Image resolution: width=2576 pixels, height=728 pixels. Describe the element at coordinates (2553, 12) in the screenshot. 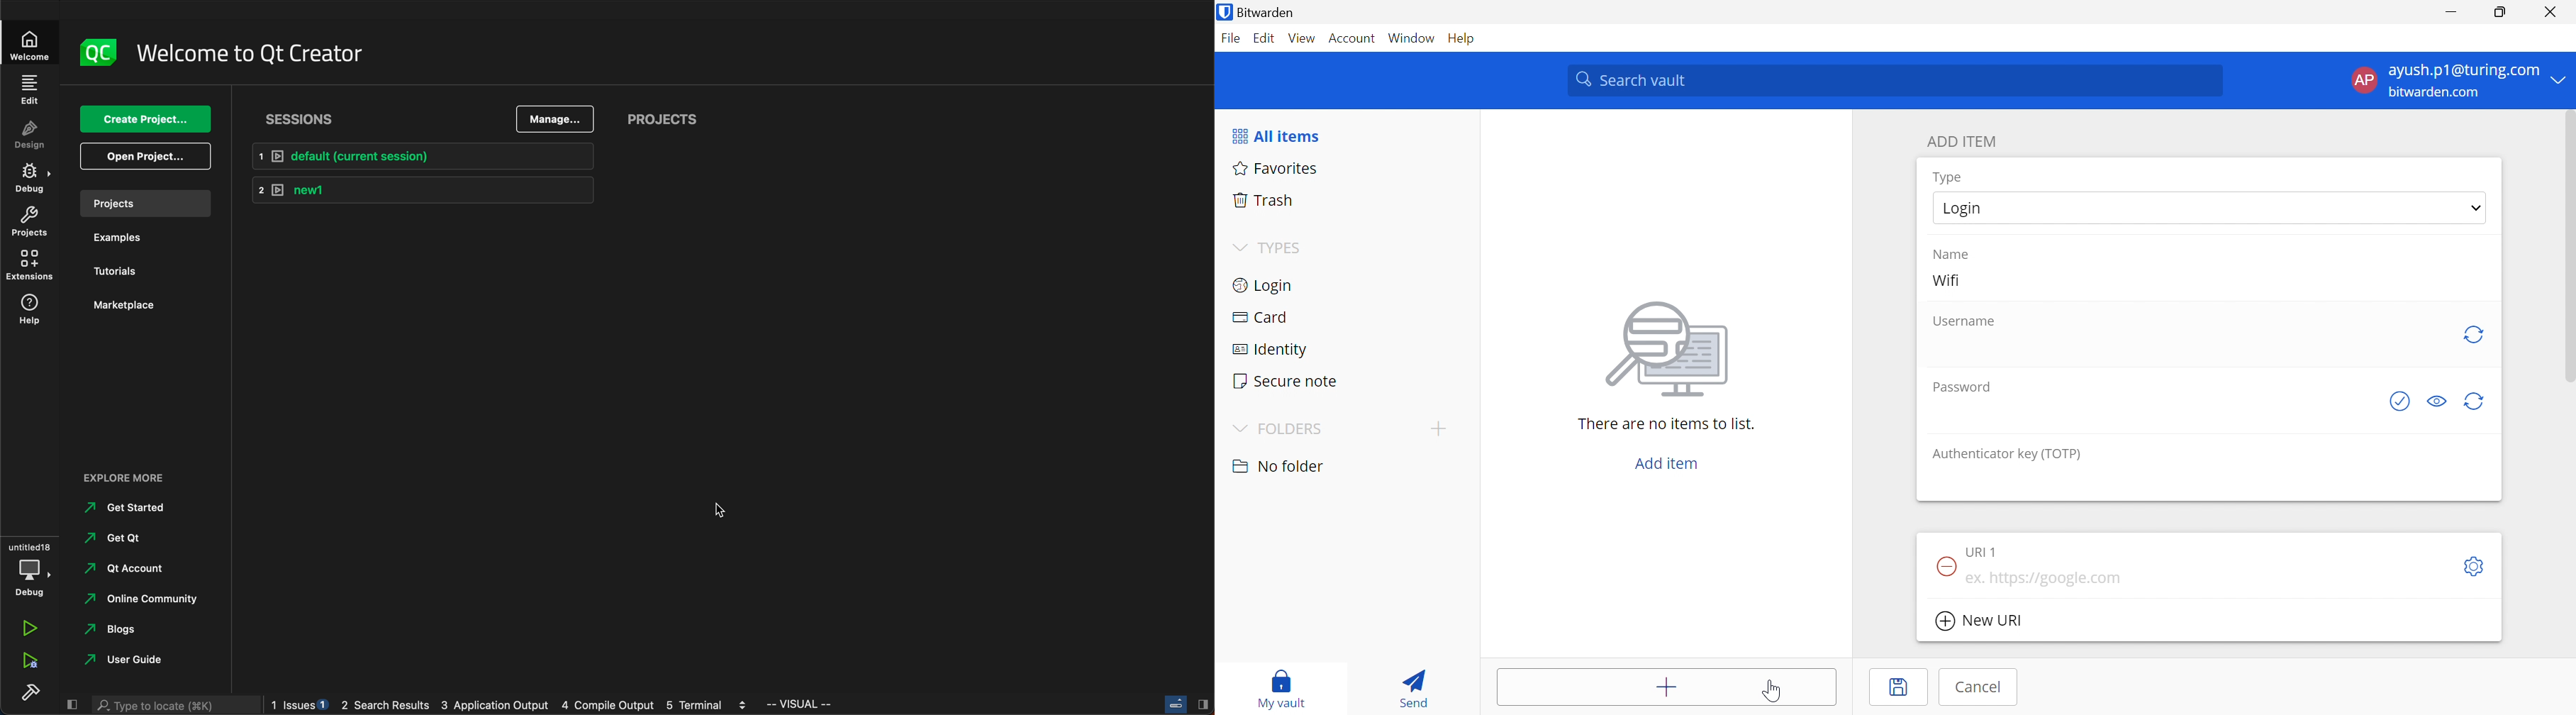

I see `Close` at that location.